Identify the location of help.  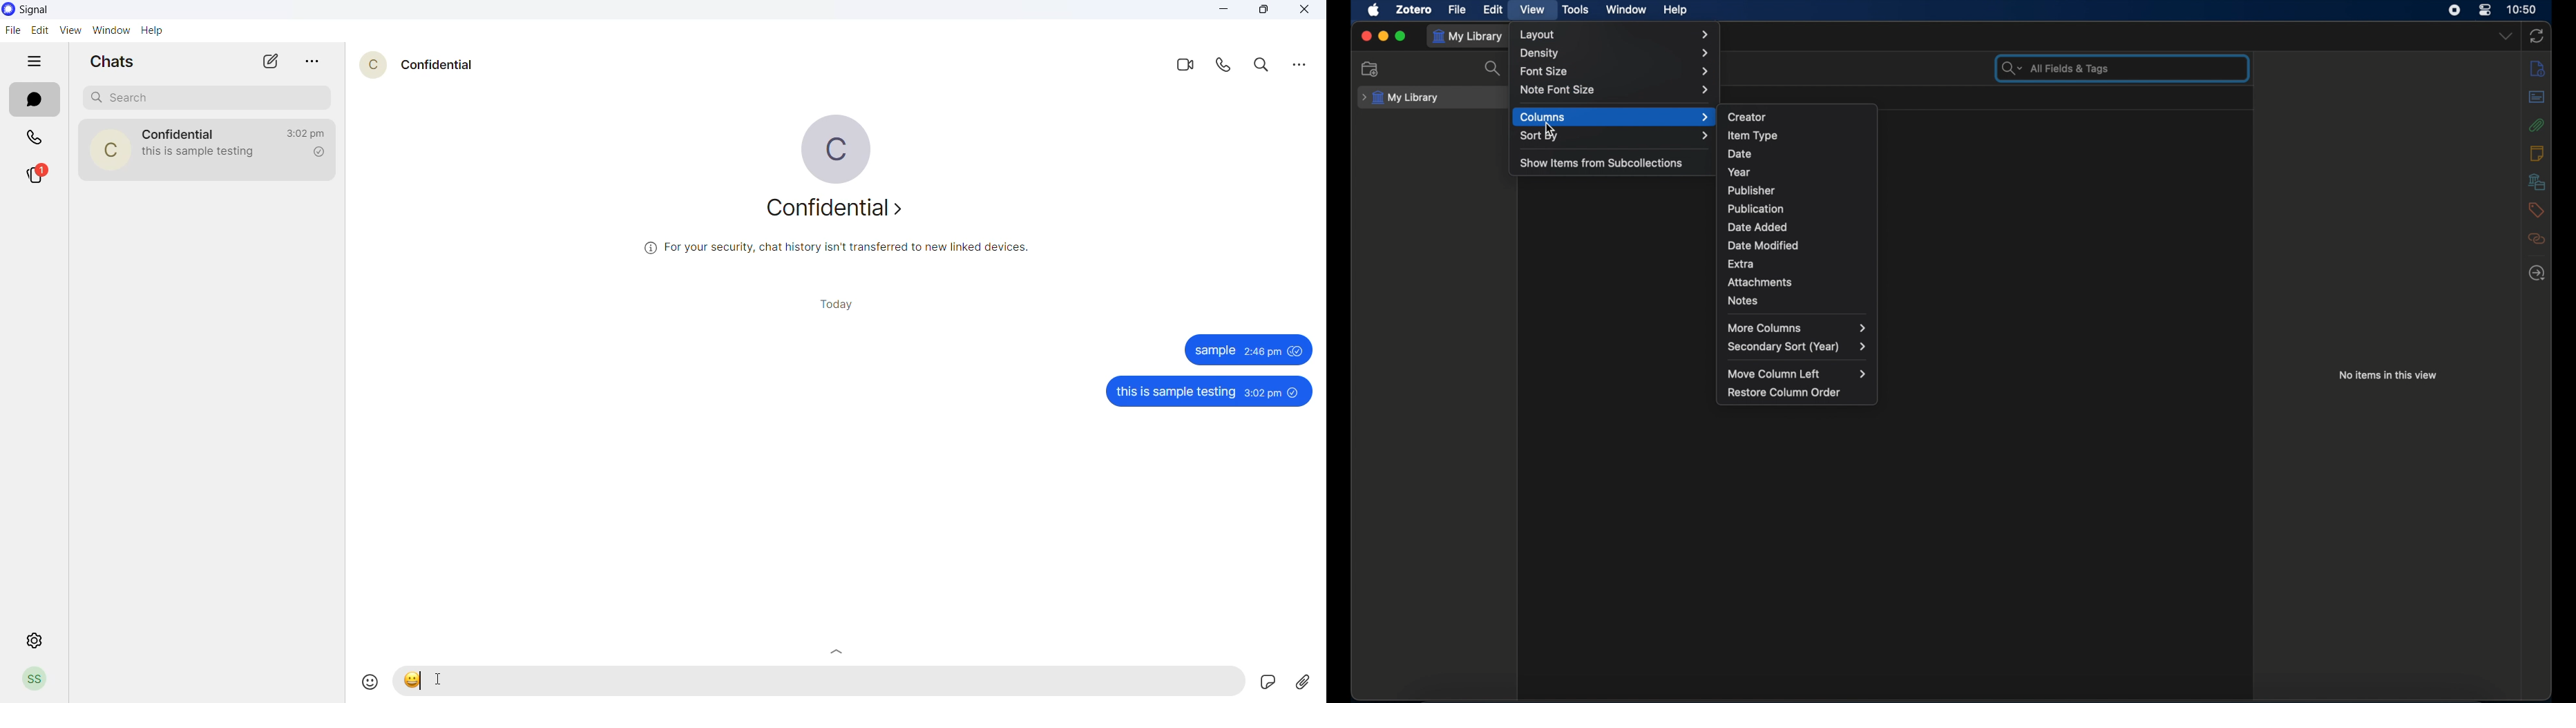
(154, 31).